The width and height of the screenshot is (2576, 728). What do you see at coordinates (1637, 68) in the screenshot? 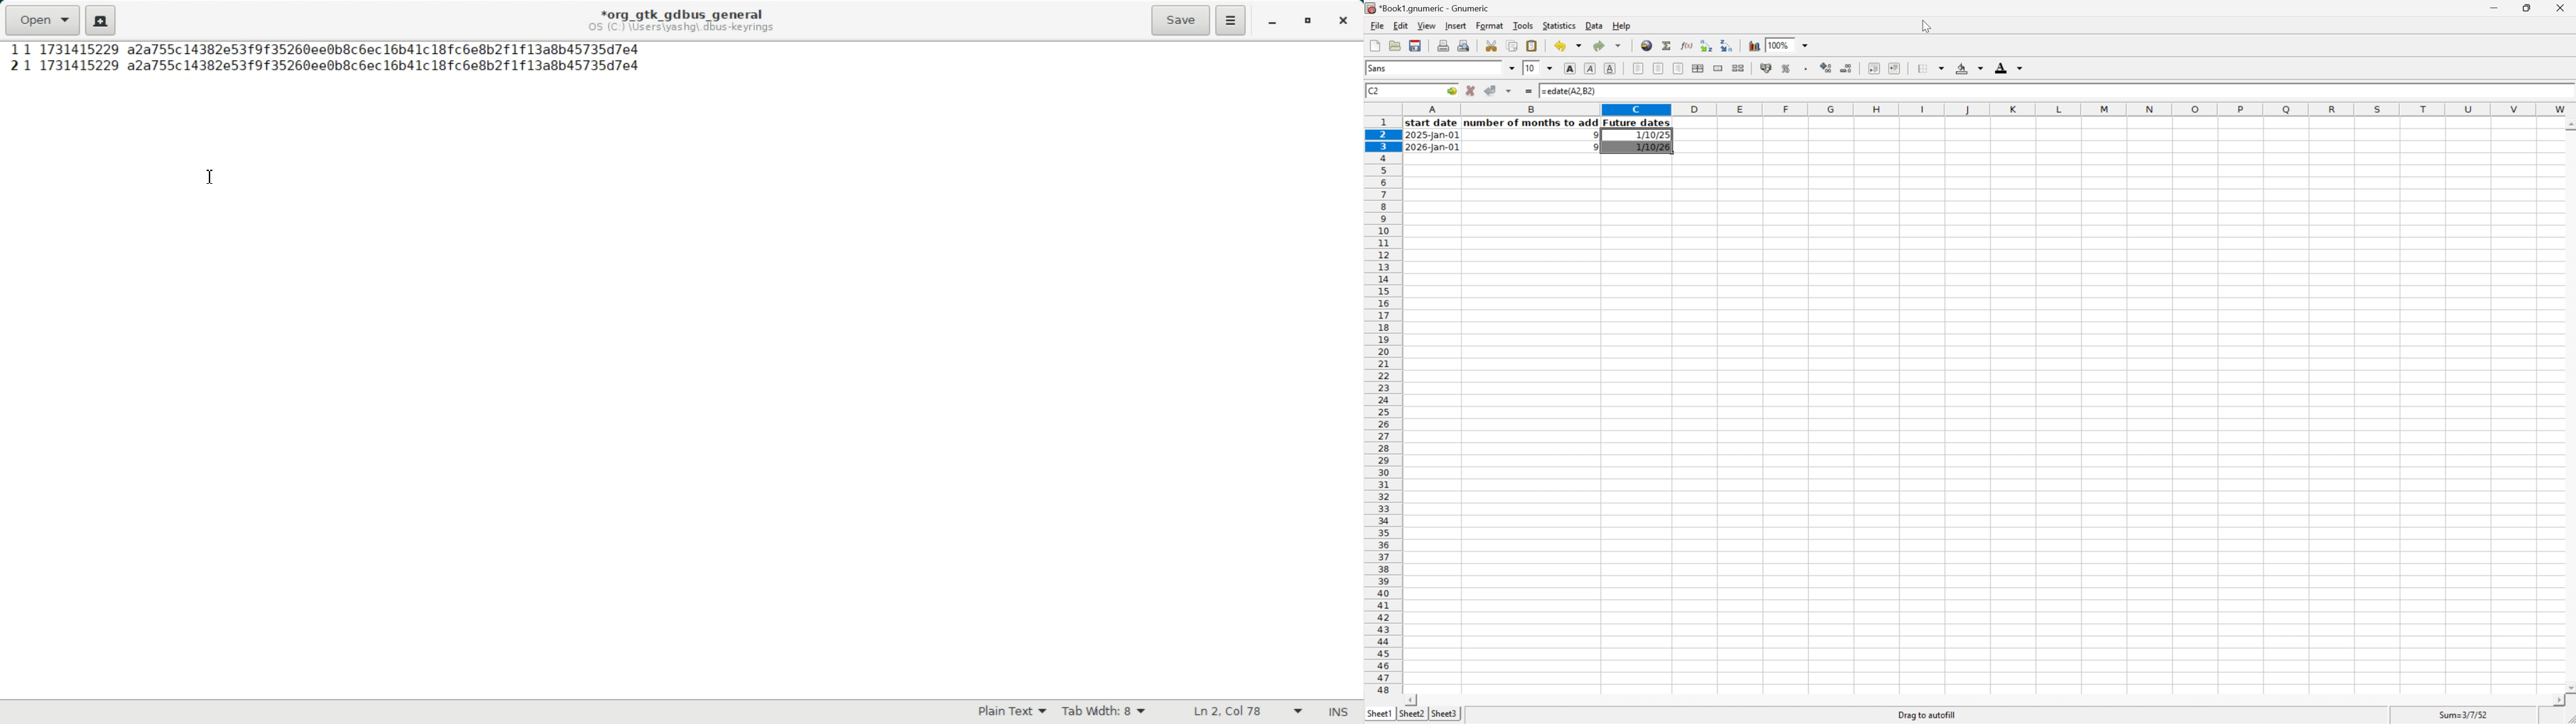
I see `Align Left` at bounding box center [1637, 68].